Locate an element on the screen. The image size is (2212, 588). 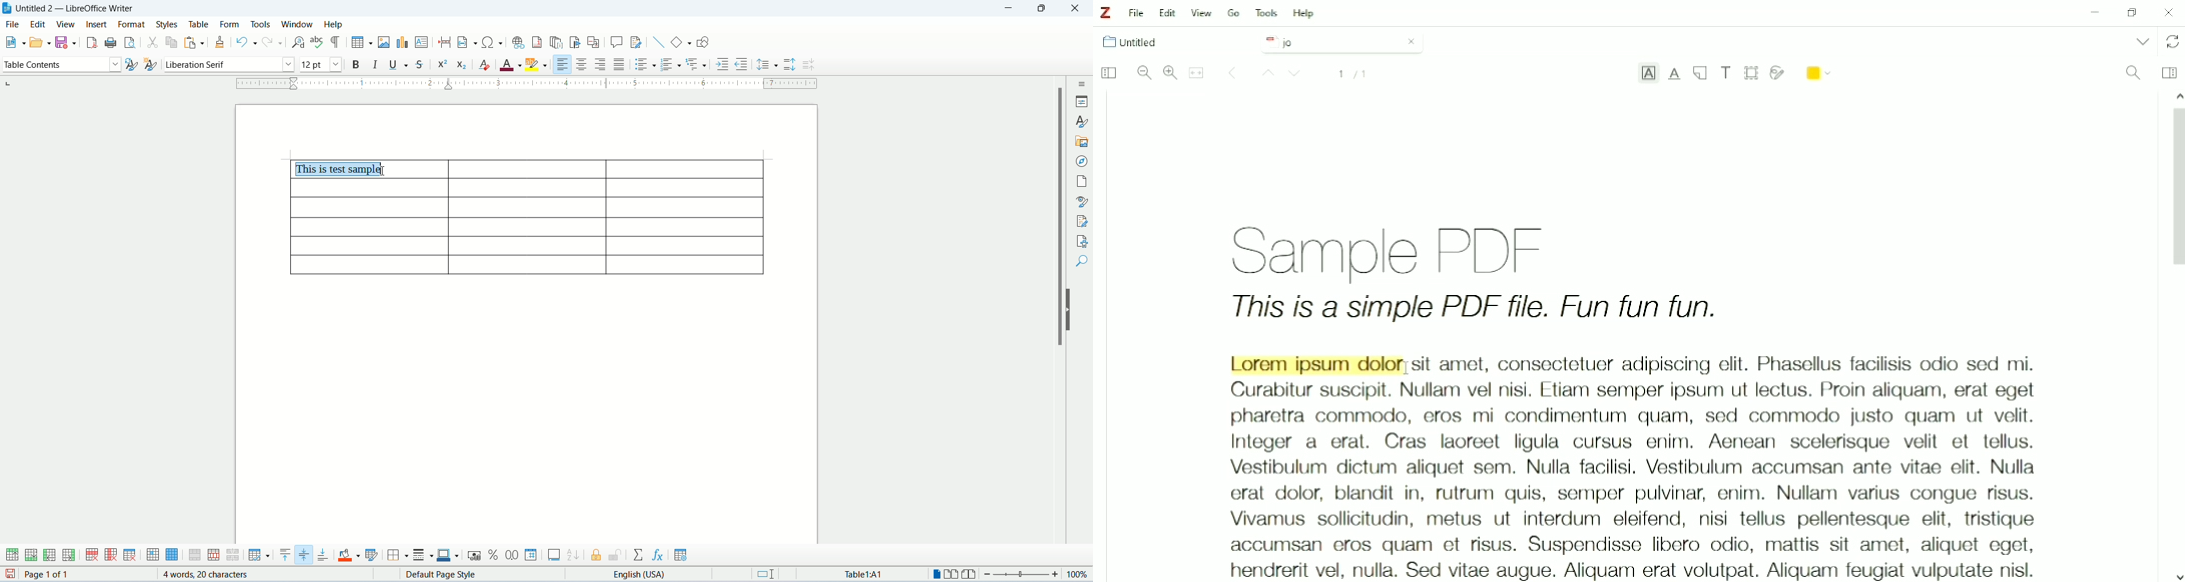
two page view is located at coordinates (952, 575).